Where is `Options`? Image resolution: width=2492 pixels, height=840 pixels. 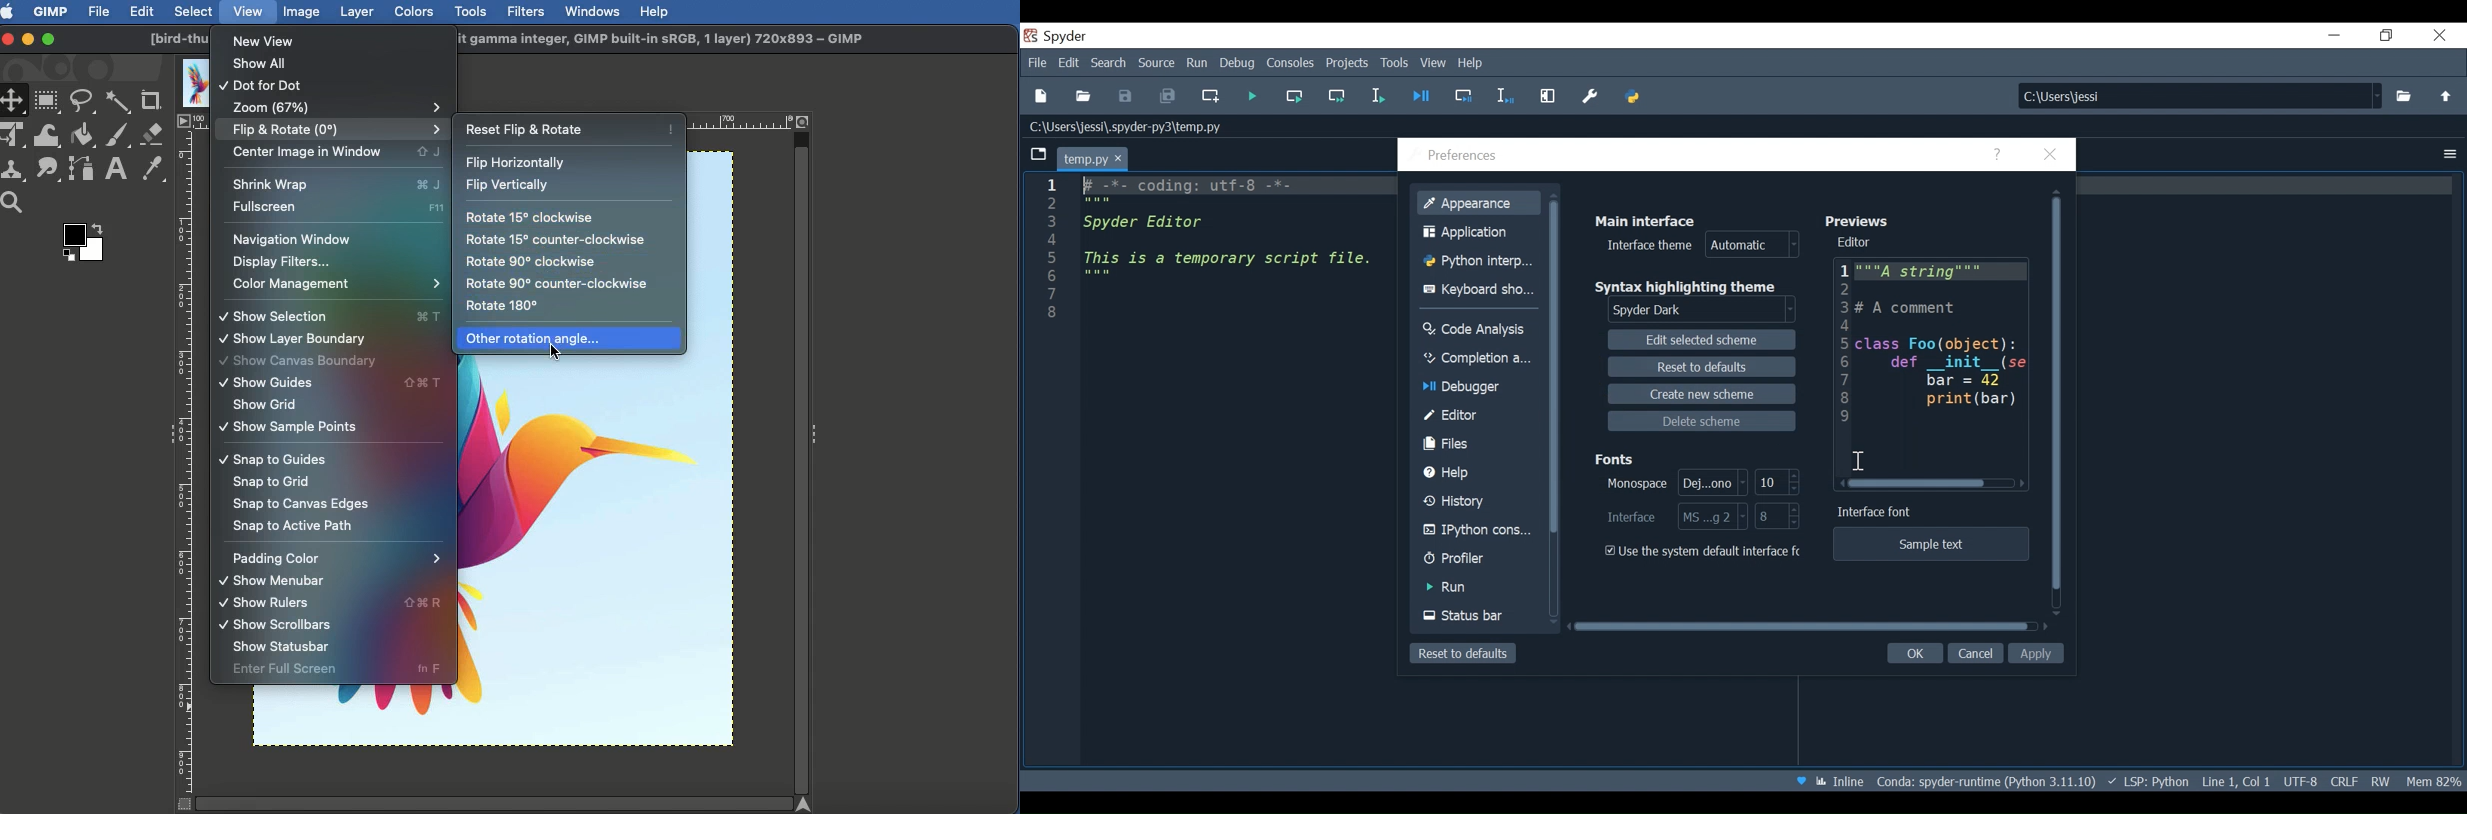 Options is located at coordinates (2452, 155).